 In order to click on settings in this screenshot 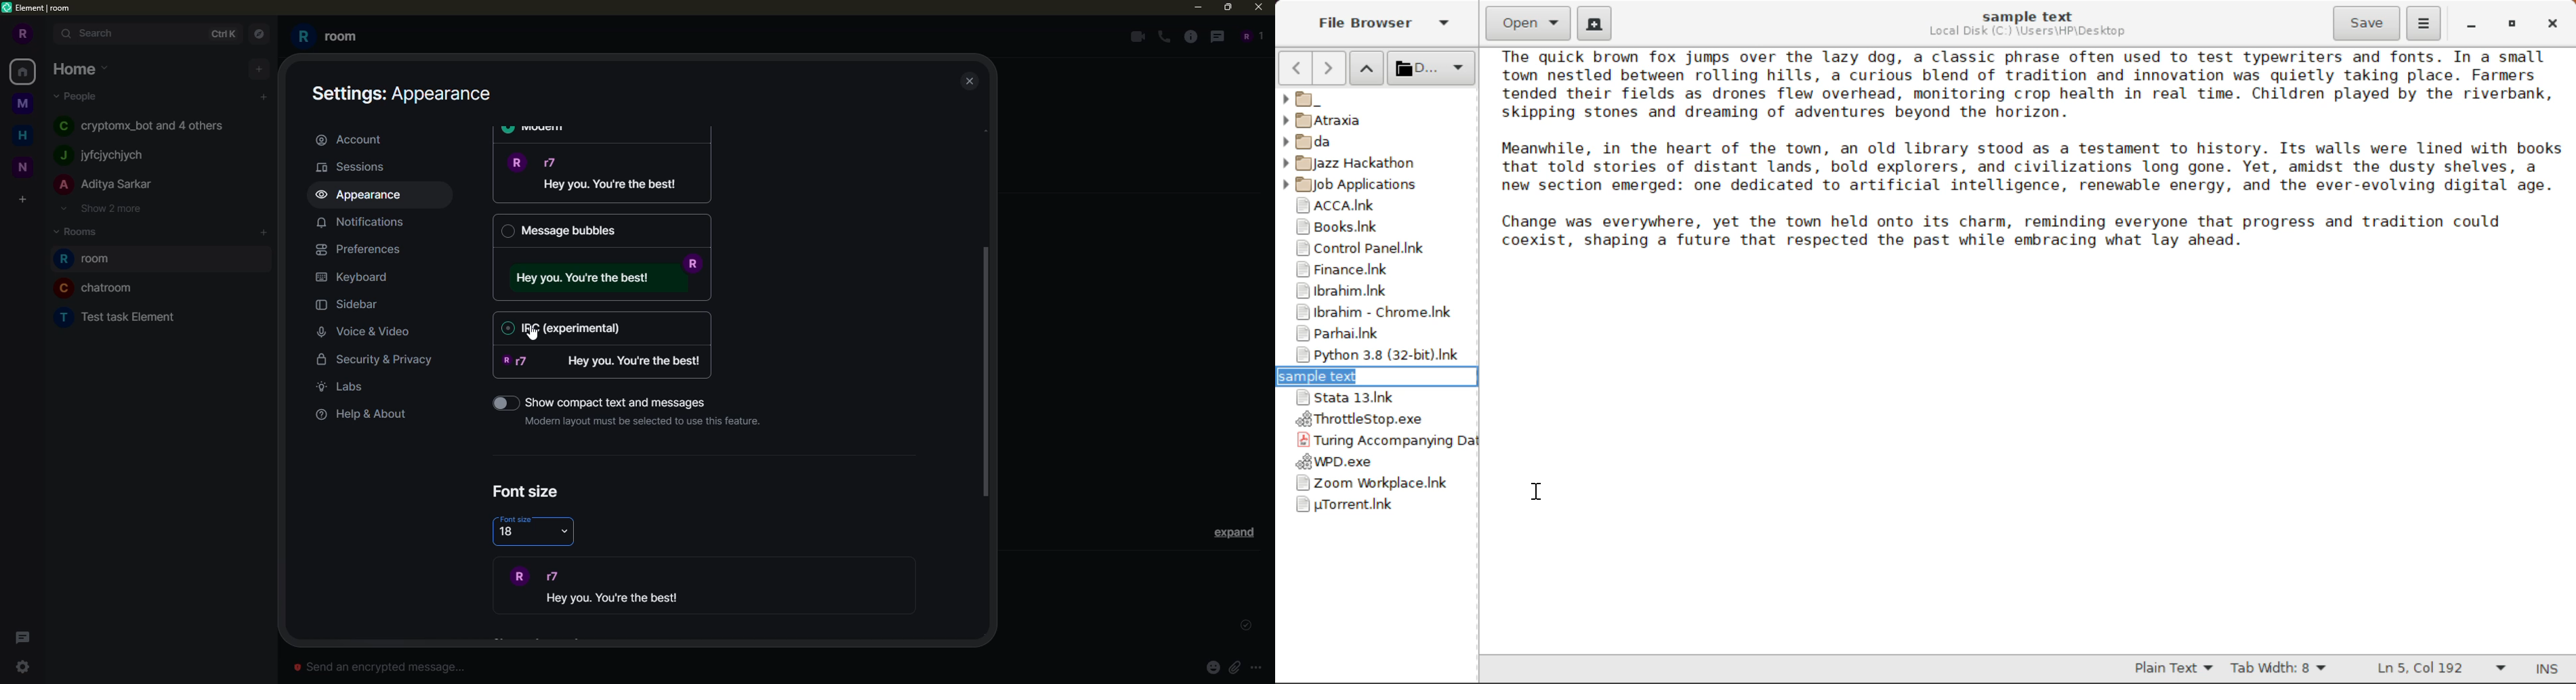, I will do `click(23, 667)`.